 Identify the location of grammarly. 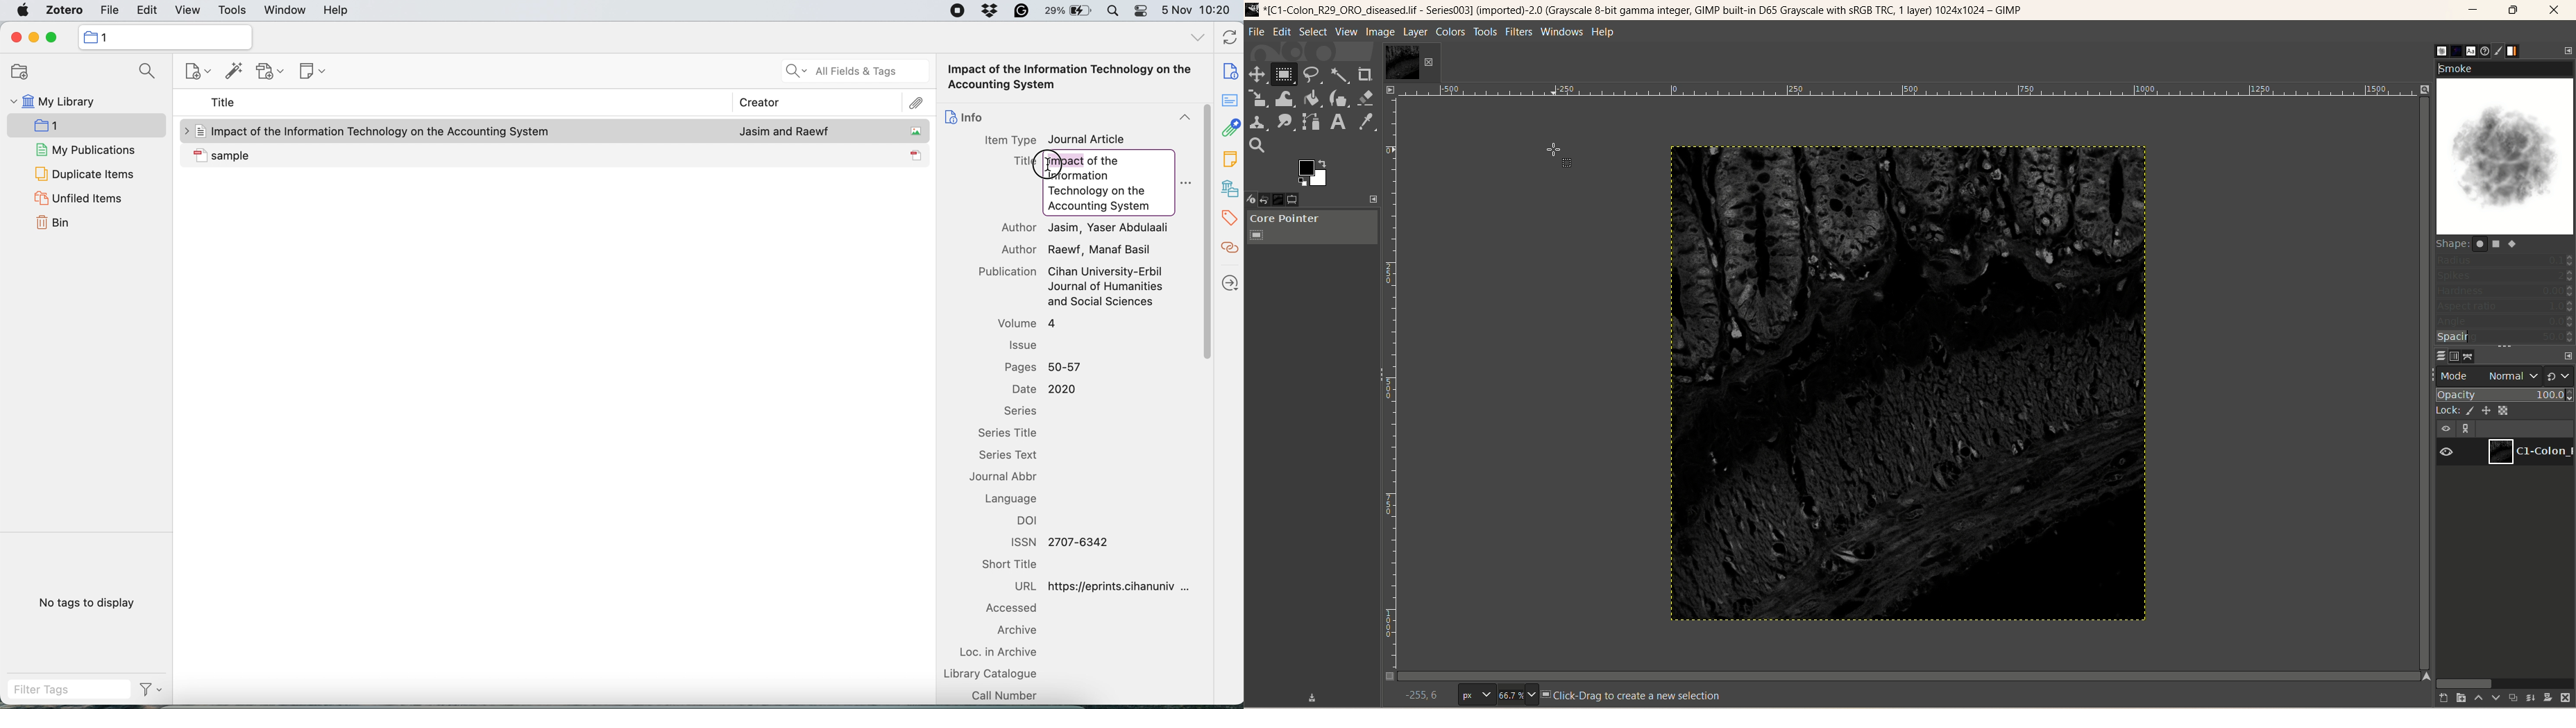
(1022, 11).